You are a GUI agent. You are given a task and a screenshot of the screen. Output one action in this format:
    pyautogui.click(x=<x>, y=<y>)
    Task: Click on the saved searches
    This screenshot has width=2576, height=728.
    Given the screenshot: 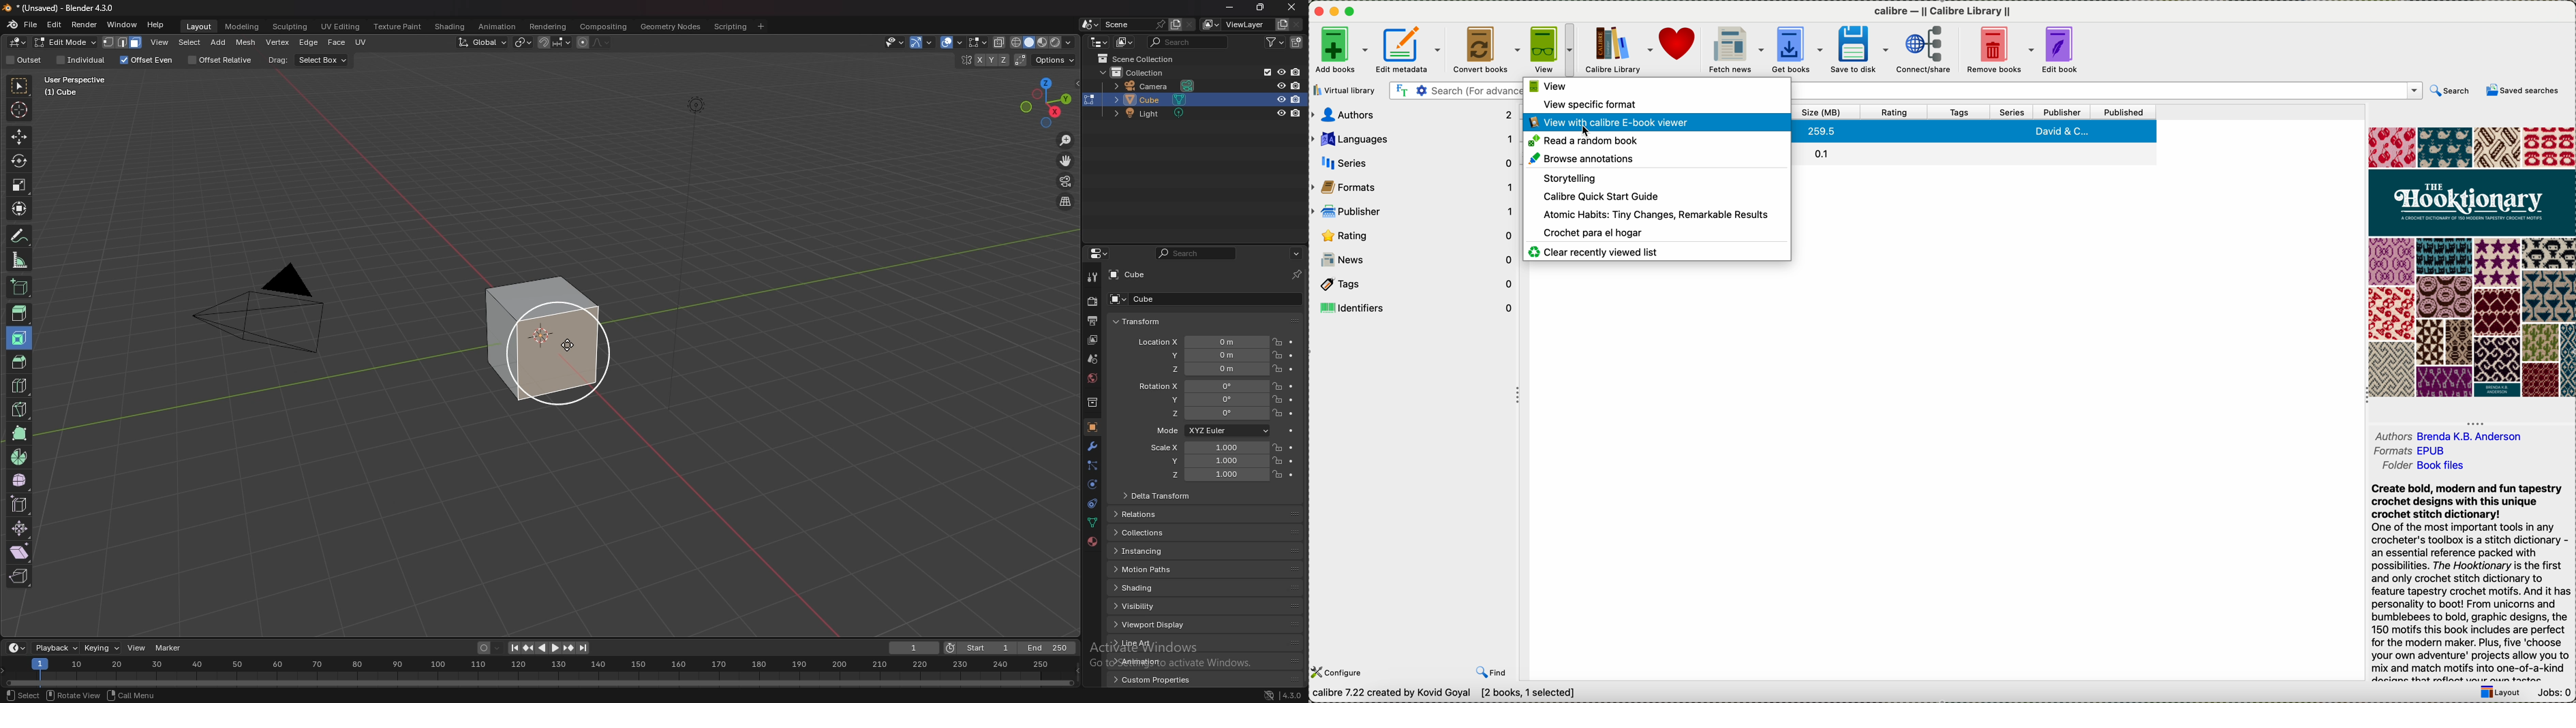 What is the action you would take?
    pyautogui.click(x=2522, y=90)
    